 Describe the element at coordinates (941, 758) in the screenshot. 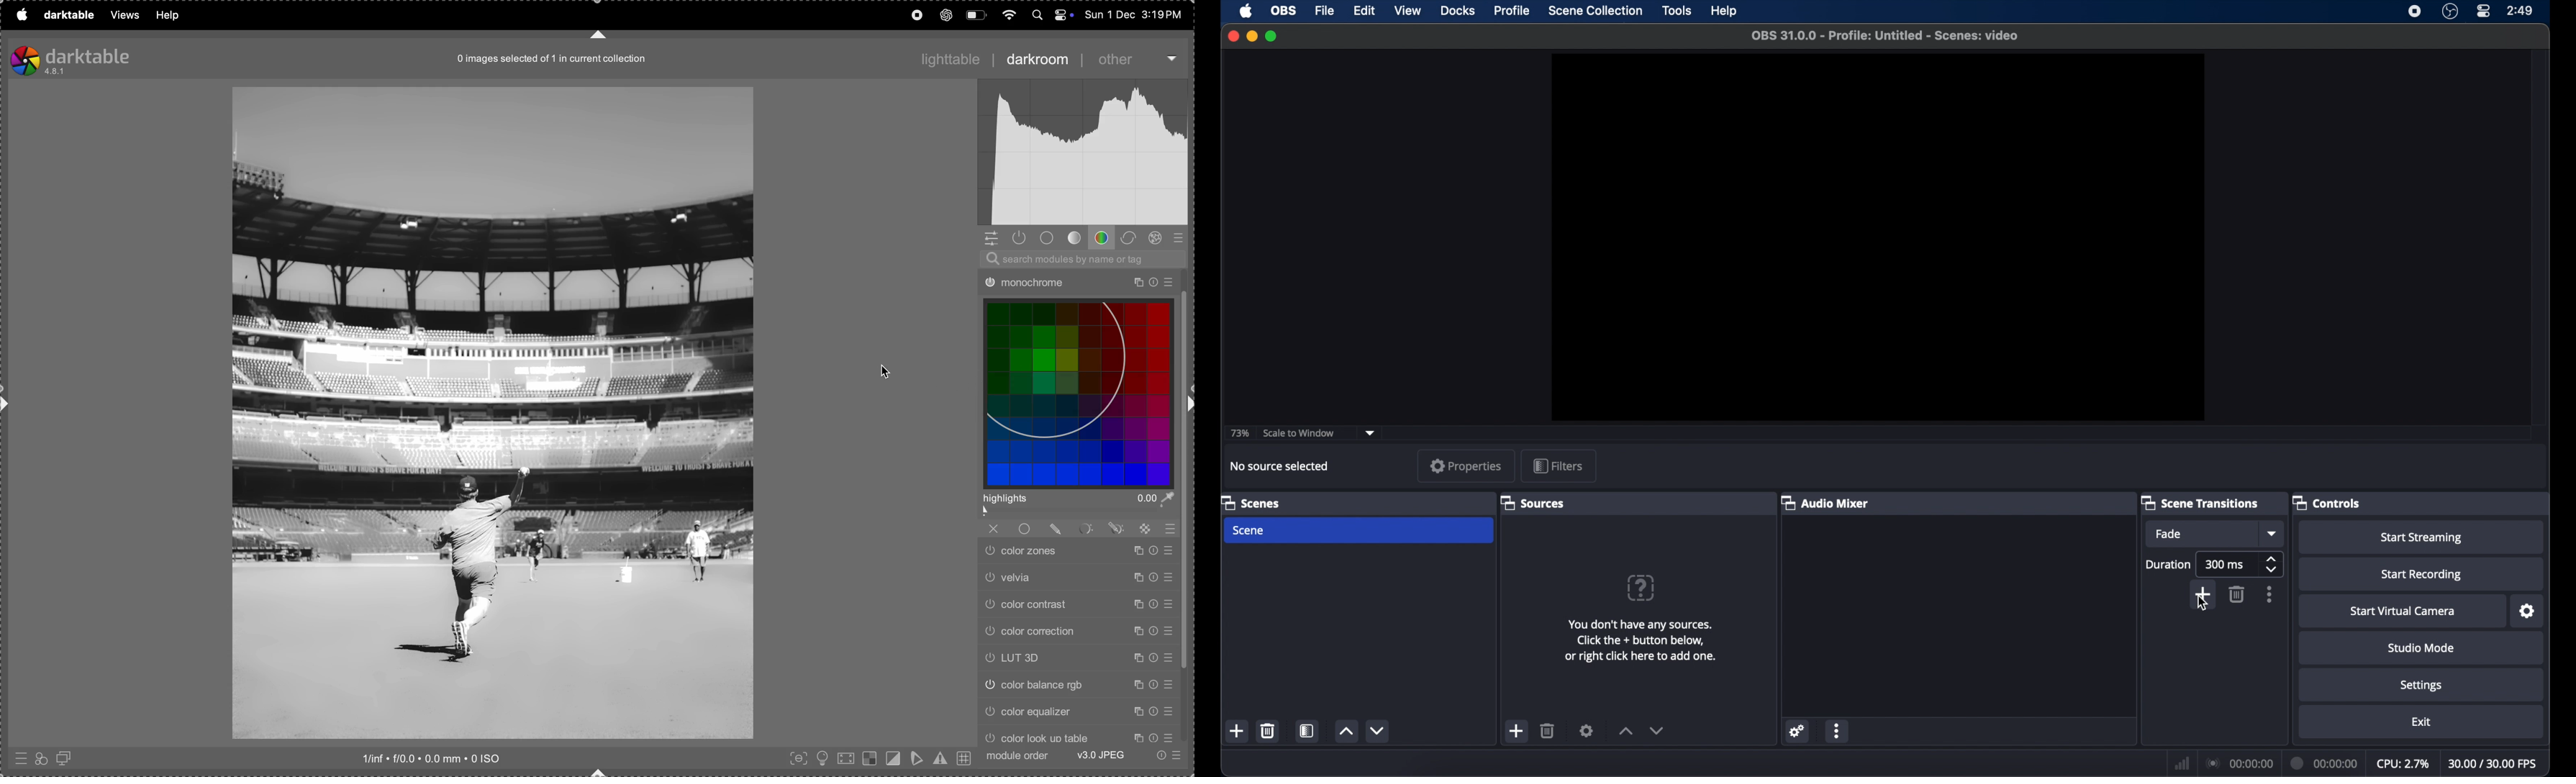

I see `toggle gamut checking` at that location.